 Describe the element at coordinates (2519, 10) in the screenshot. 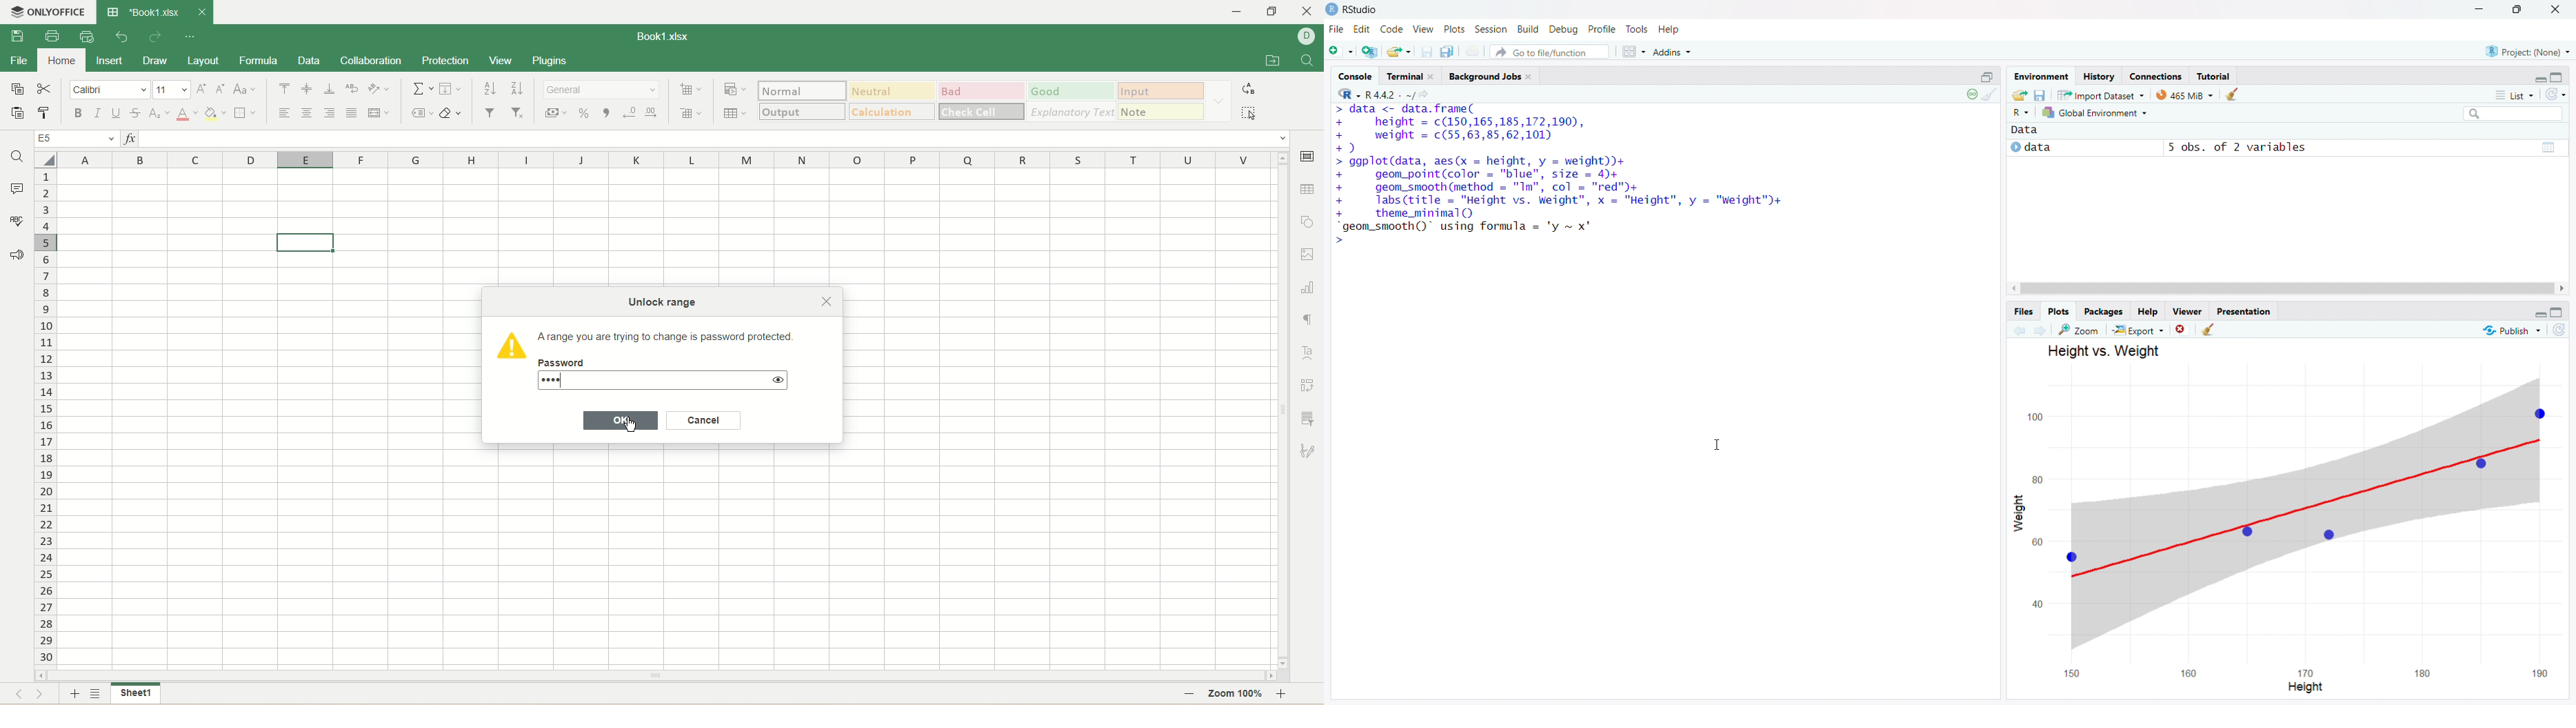

I see `maximize` at that location.